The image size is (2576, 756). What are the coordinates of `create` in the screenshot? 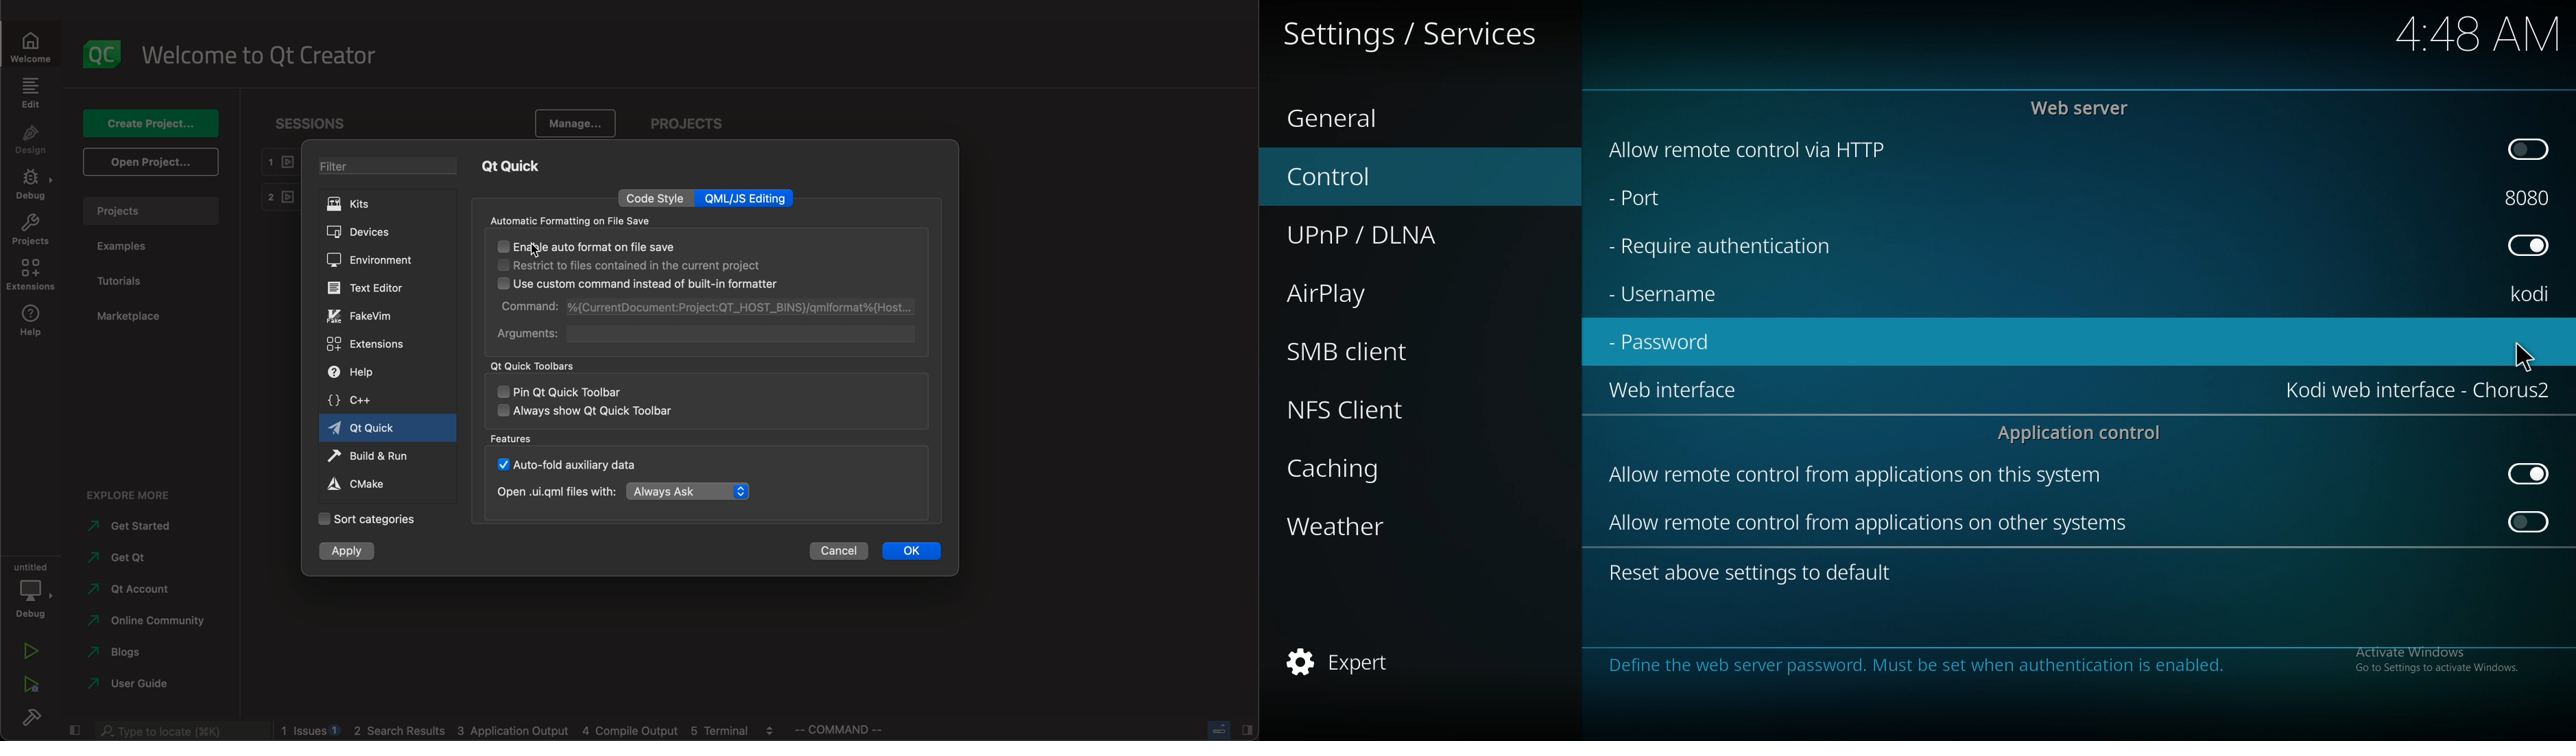 It's located at (152, 124).